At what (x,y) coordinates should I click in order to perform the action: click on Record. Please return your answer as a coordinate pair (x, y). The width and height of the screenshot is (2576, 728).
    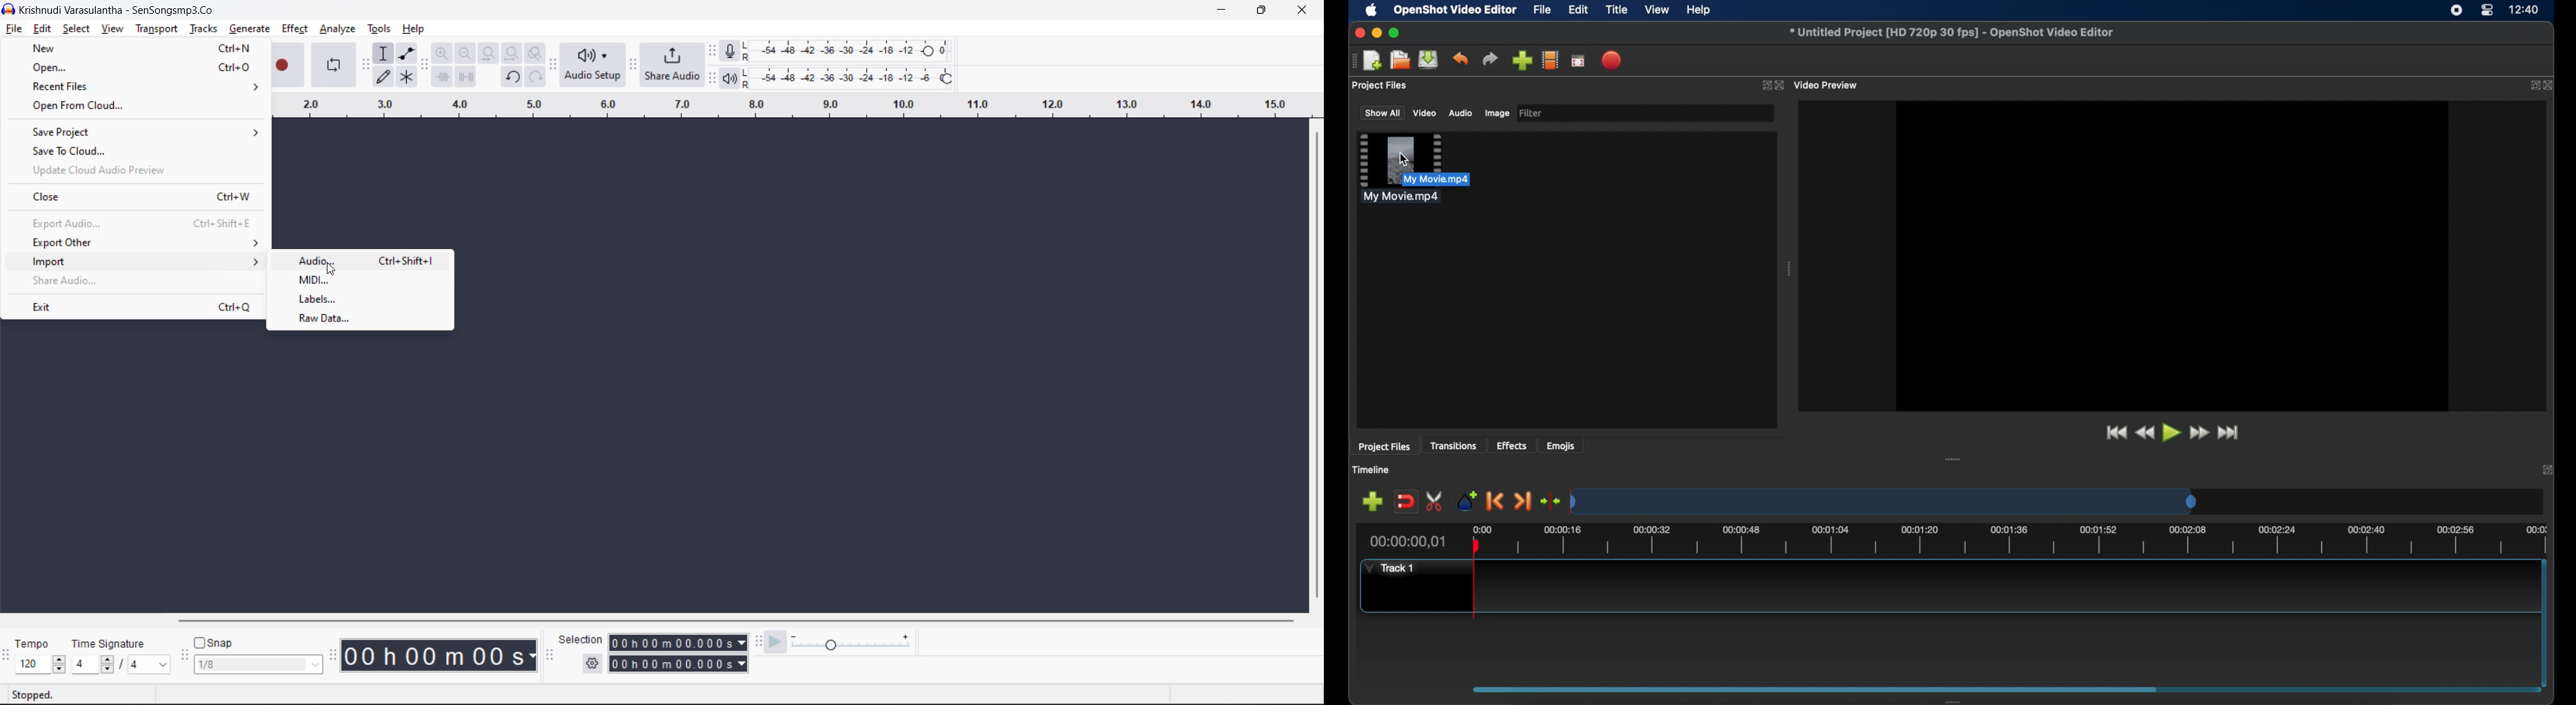
    Looking at the image, I should click on (288, 62).